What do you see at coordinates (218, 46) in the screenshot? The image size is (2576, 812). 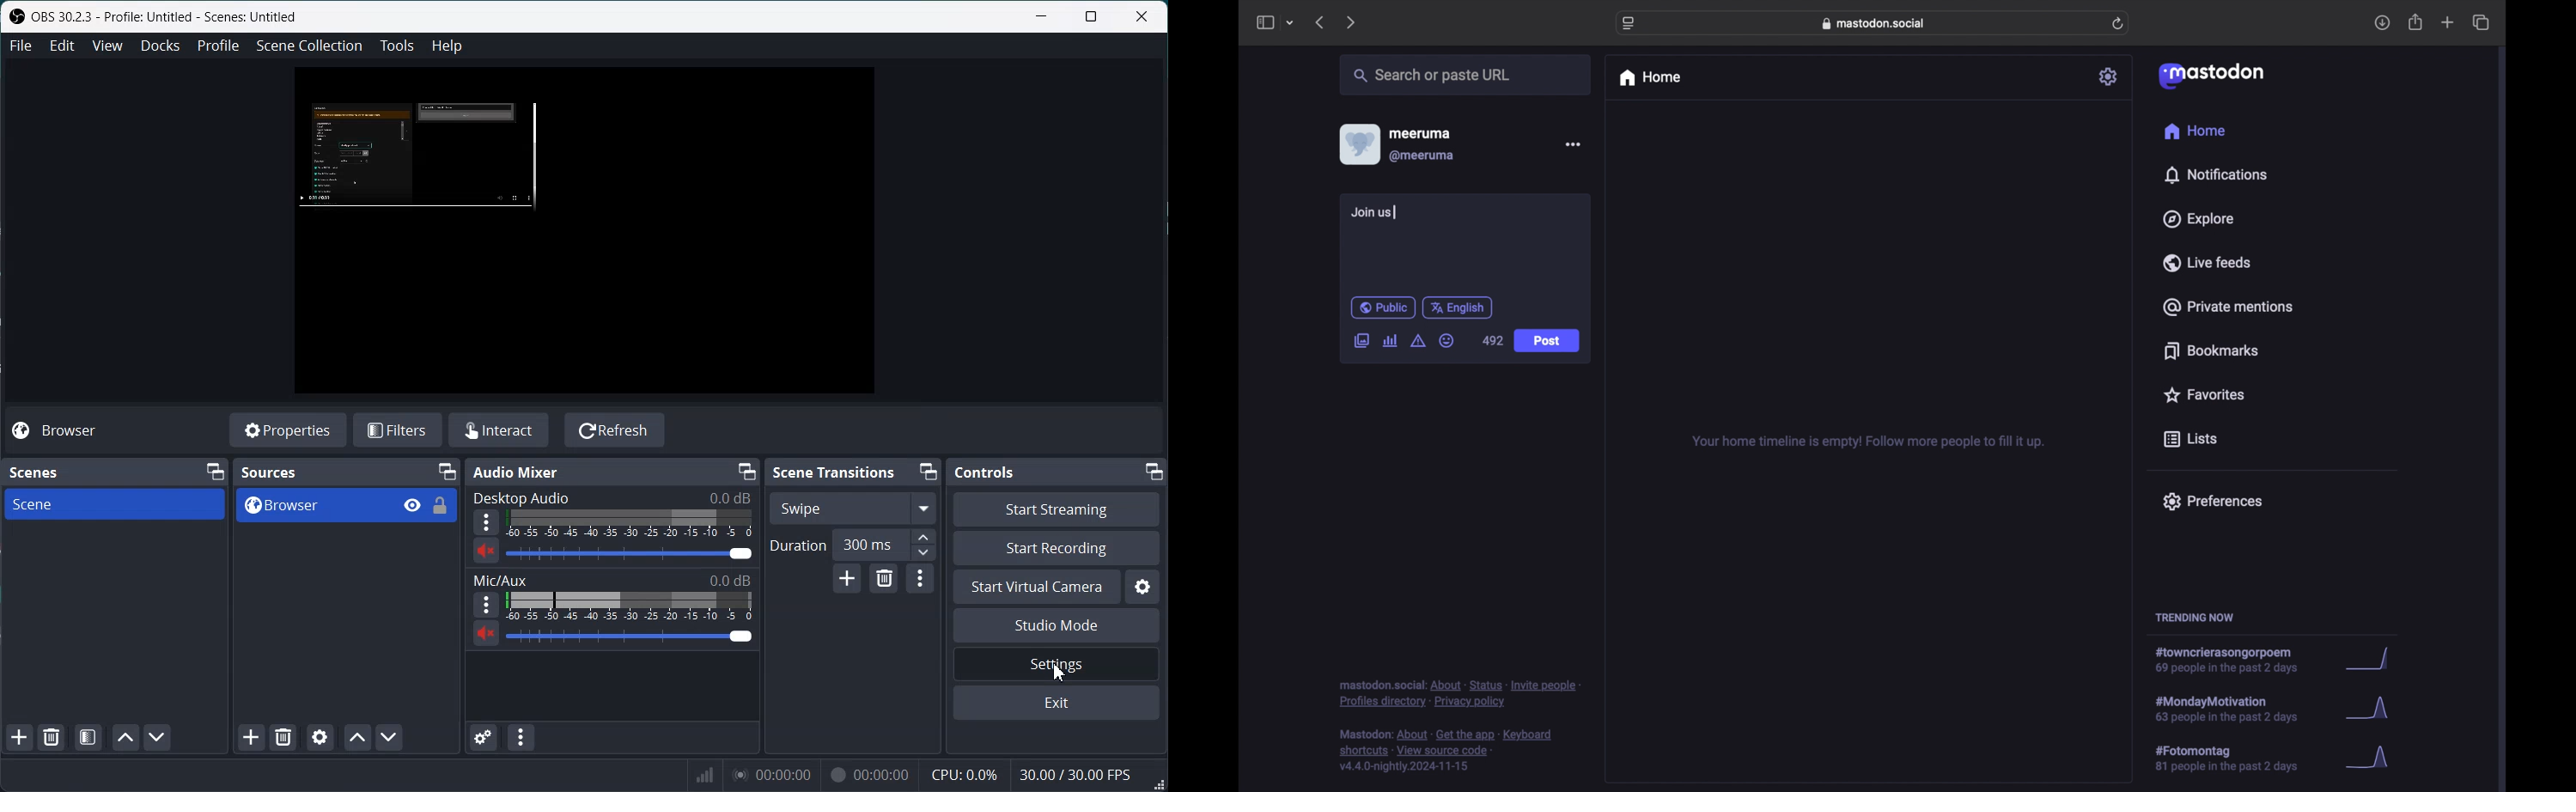 I see `Profile` at bounding box center [218, 46].